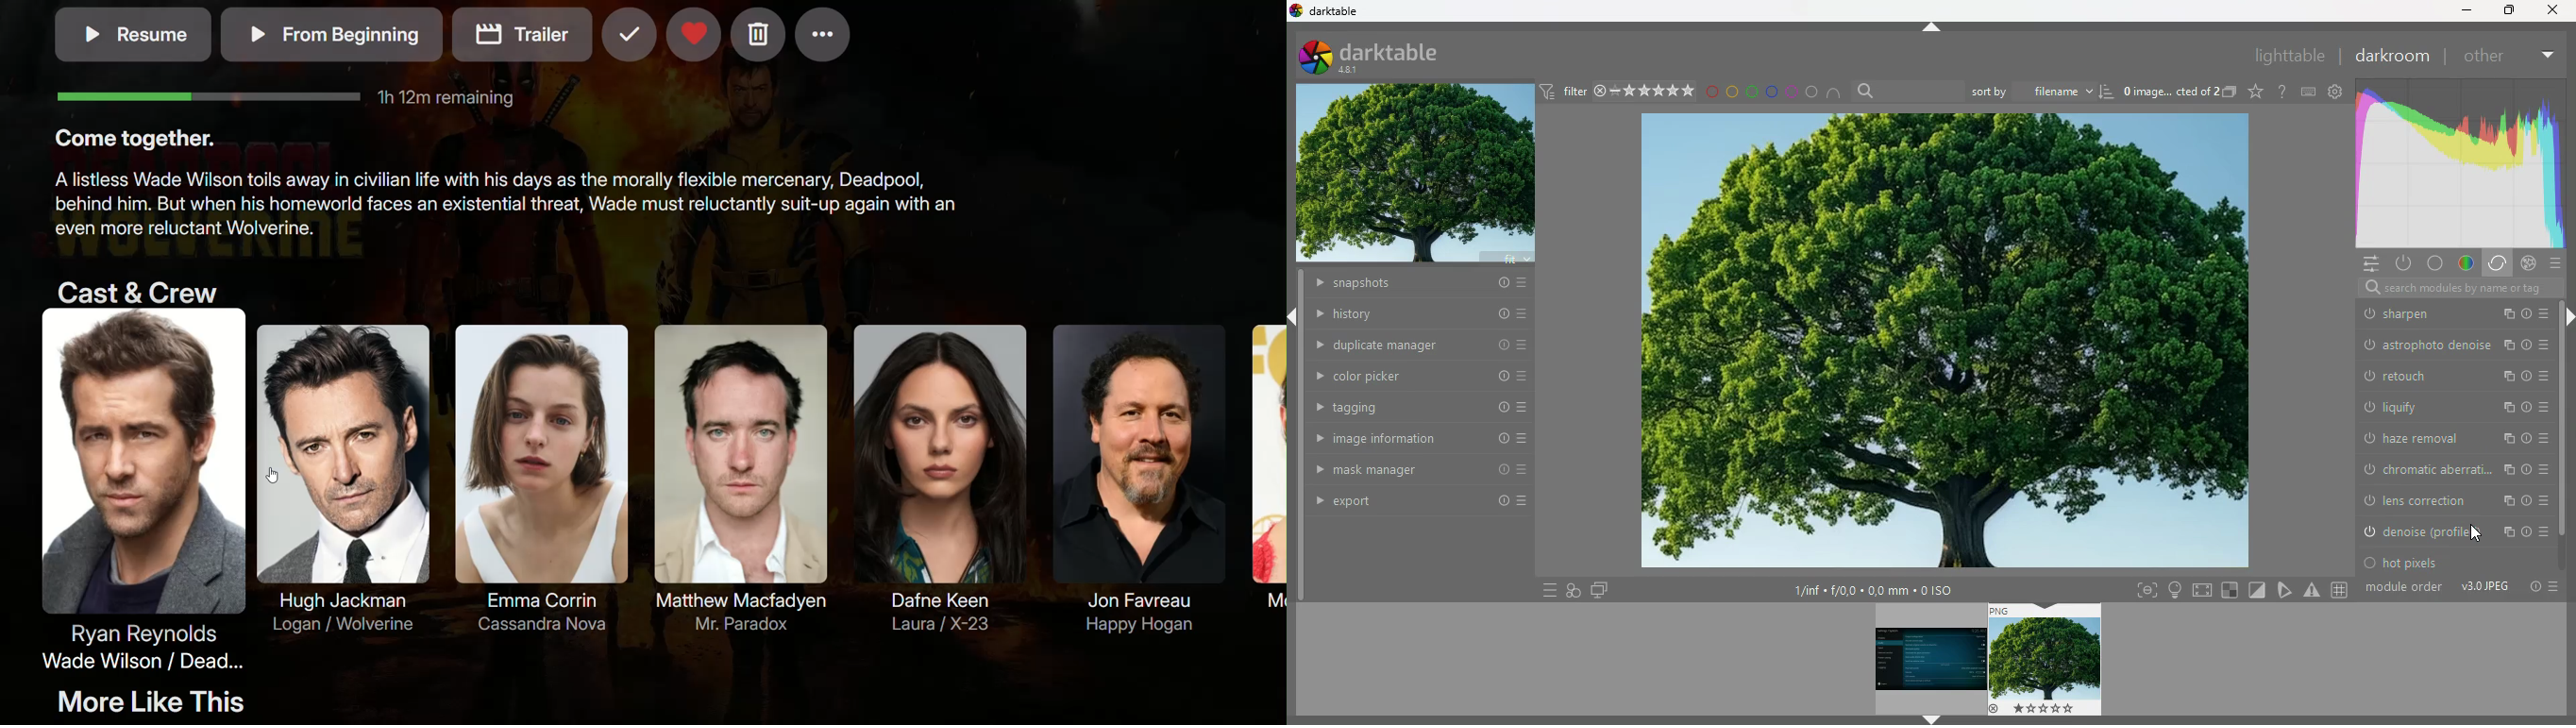 The width and height of the screenshot is (2576, 728). Describe the element at coordinates (2568, 463) in the screenshot. I see `scroll bar` at that location.